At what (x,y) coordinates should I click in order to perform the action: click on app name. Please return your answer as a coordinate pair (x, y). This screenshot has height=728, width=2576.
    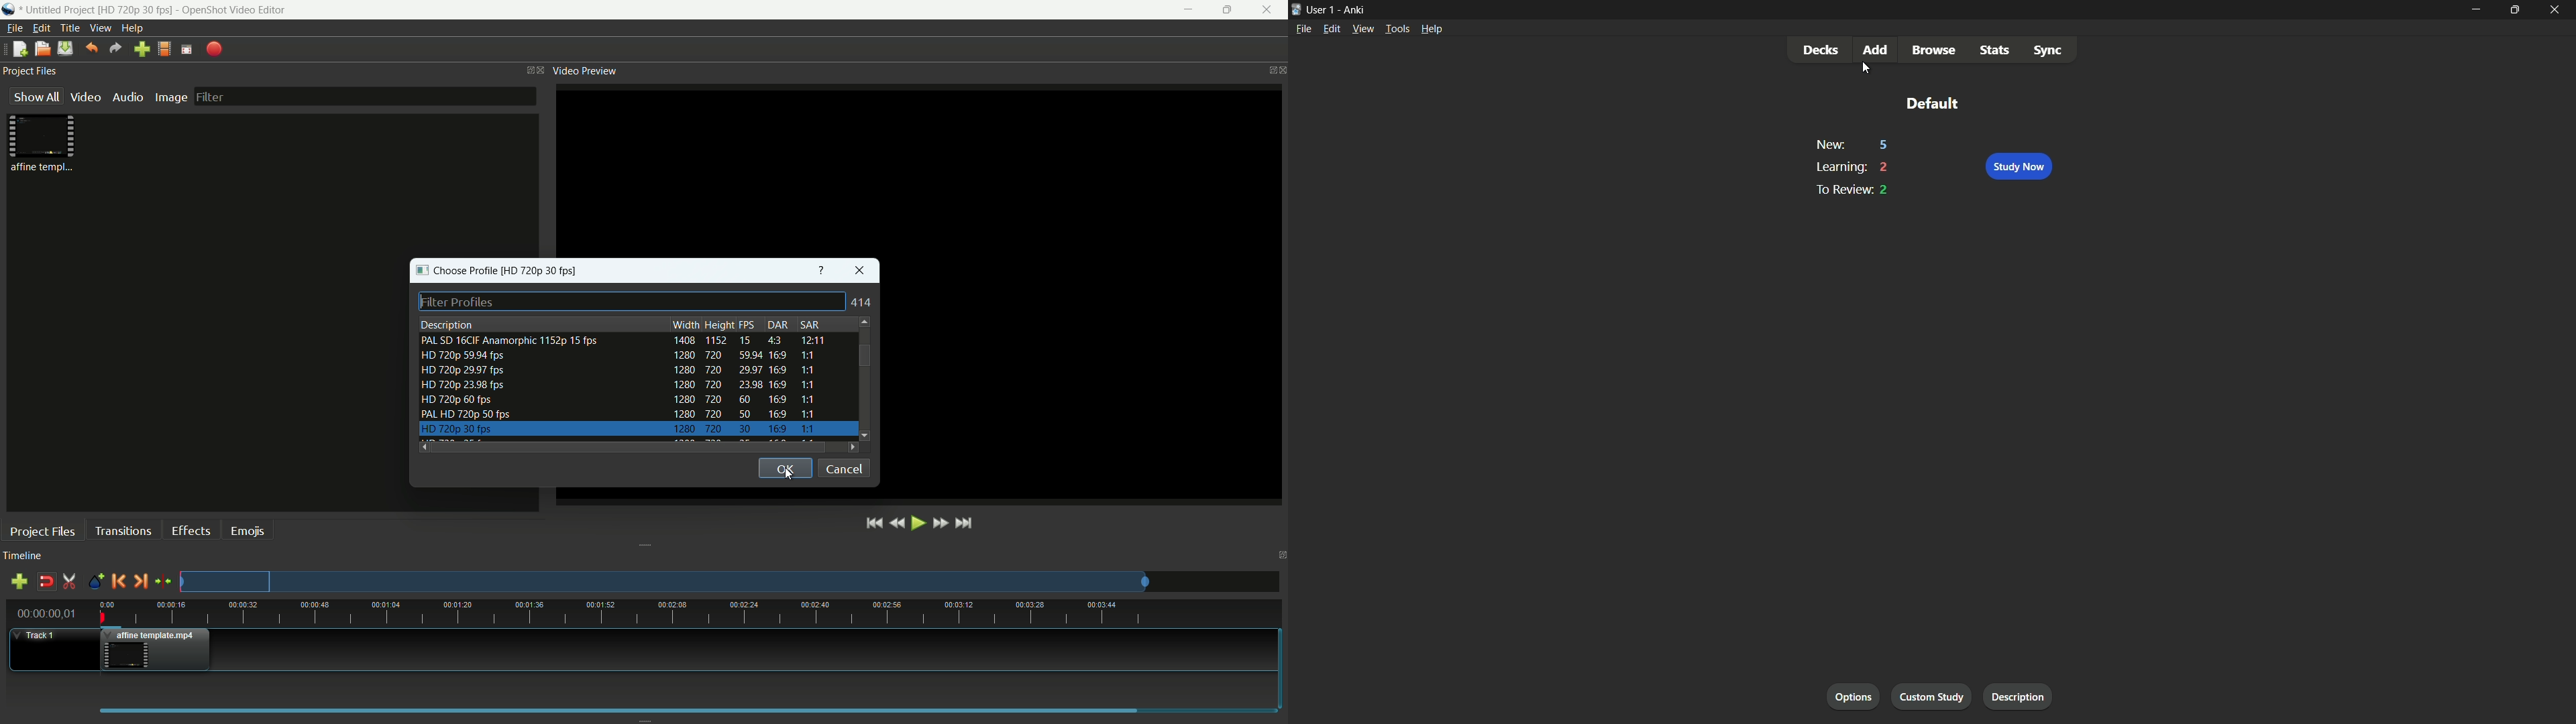
    Looking at the image, I should click on (1353, 9).